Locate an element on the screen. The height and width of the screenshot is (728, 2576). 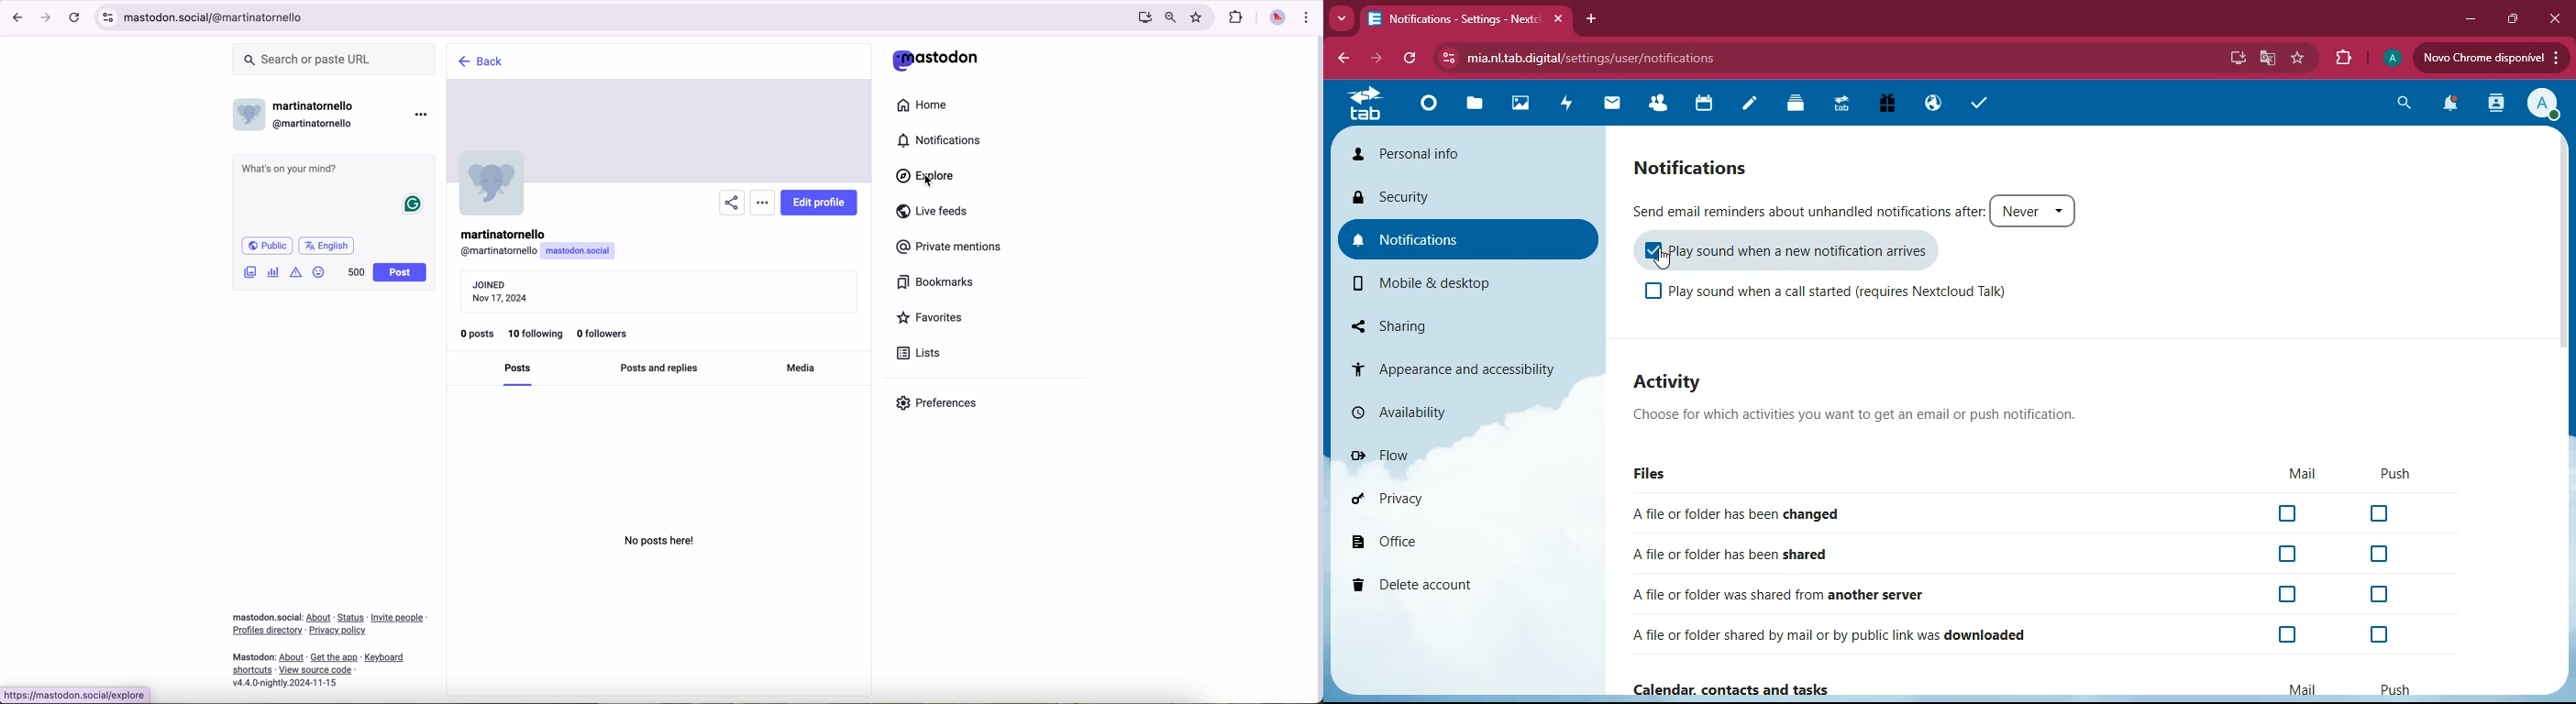
more is located at coordinates (1342, 15).